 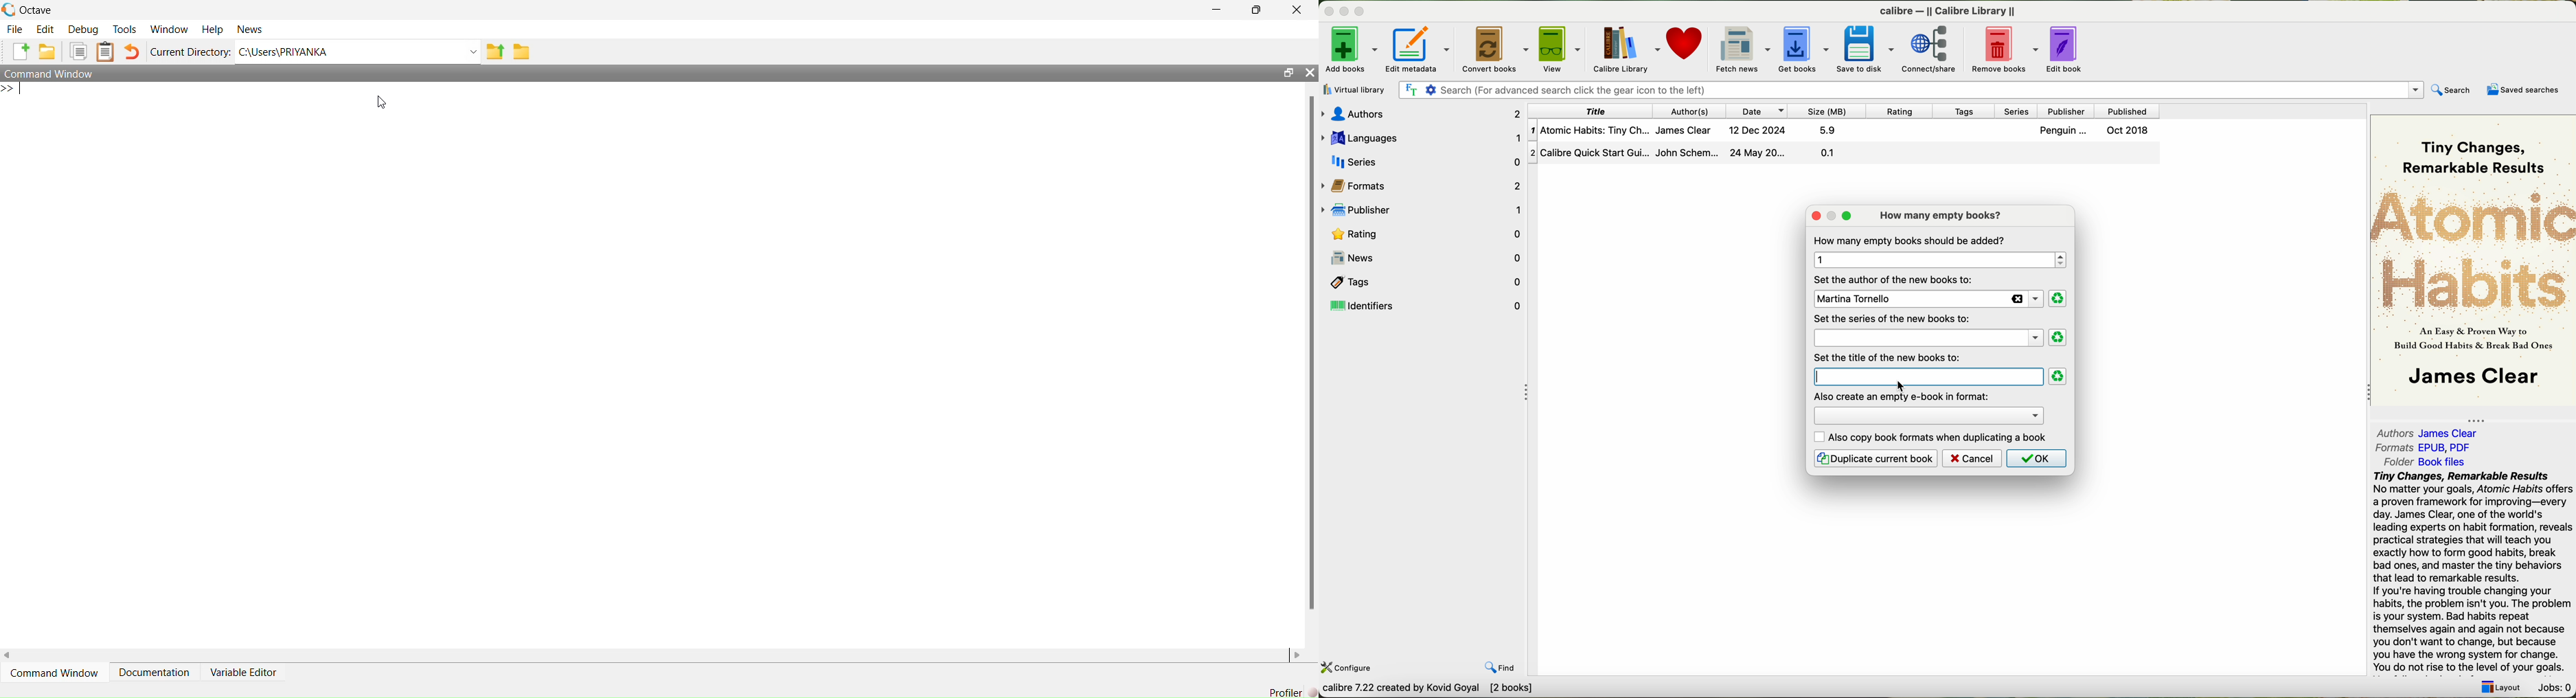 I want to click on date, so click(x=1759, y=111).